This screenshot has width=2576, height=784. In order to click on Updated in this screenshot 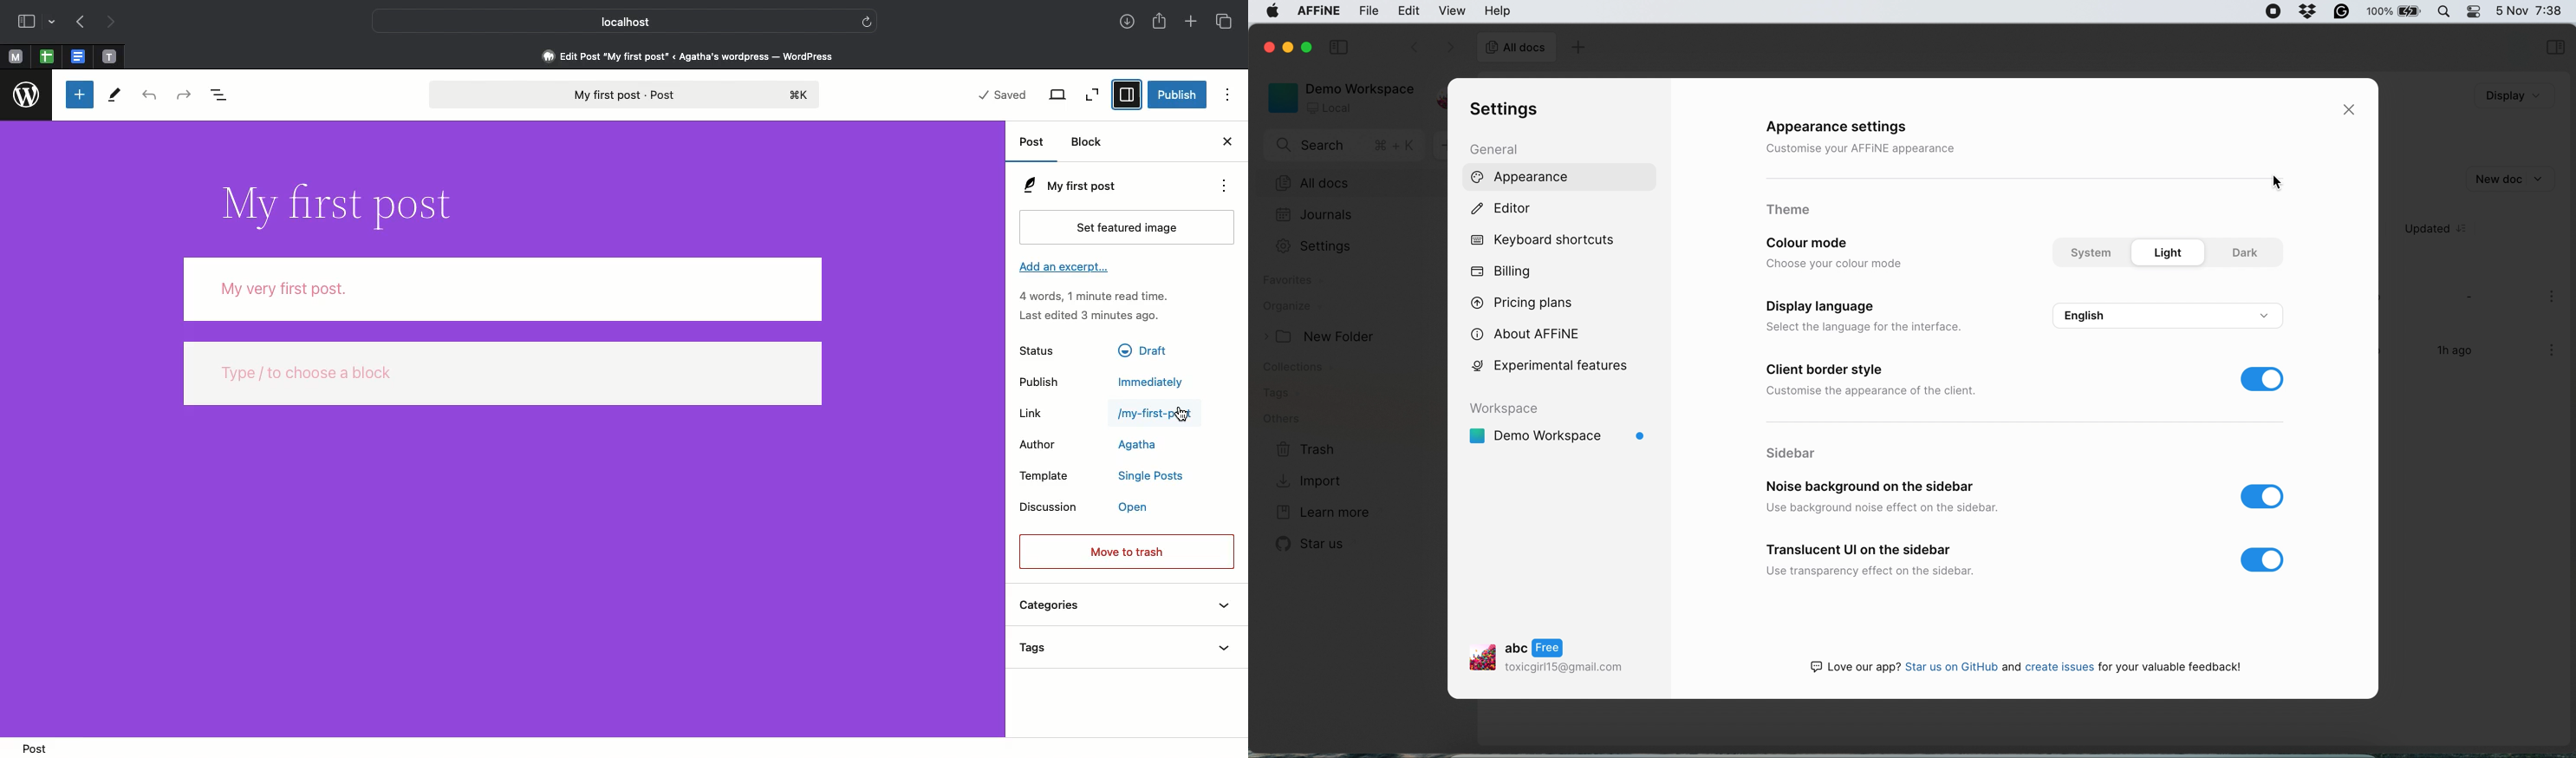, I will do `click(2442, 230)`.